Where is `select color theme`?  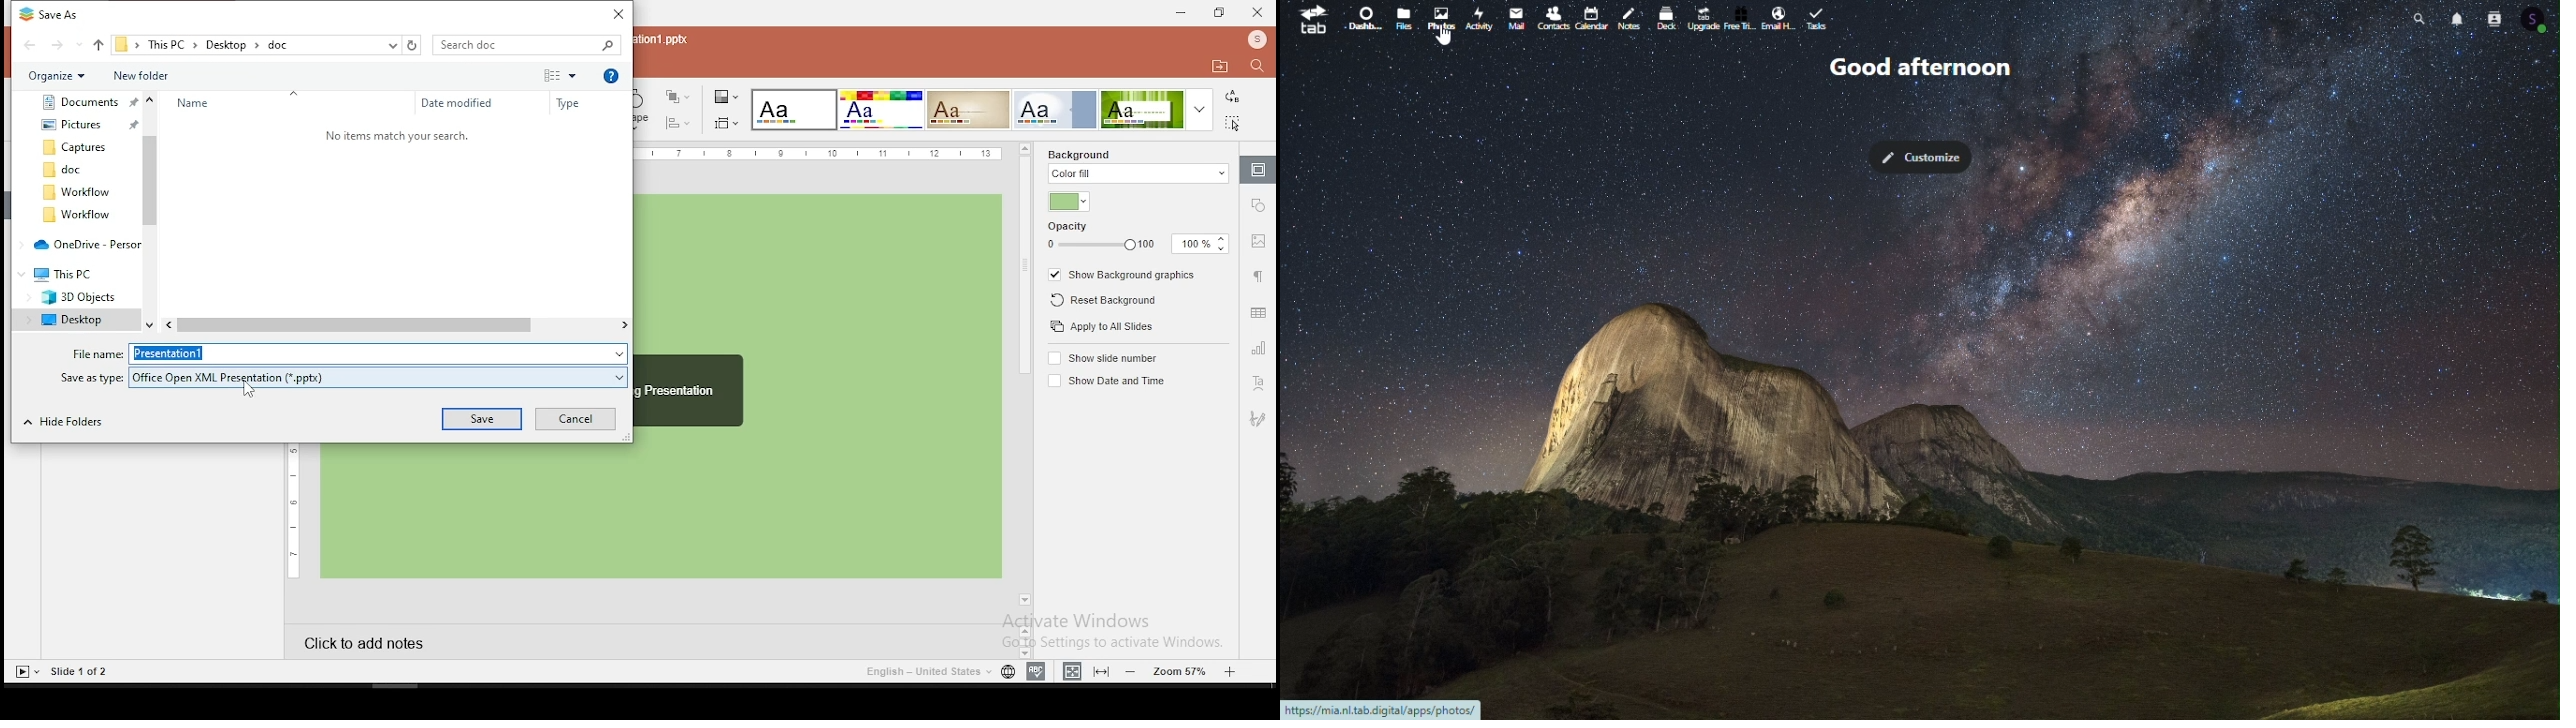
select color theme is located at coordinates (1059, 110).